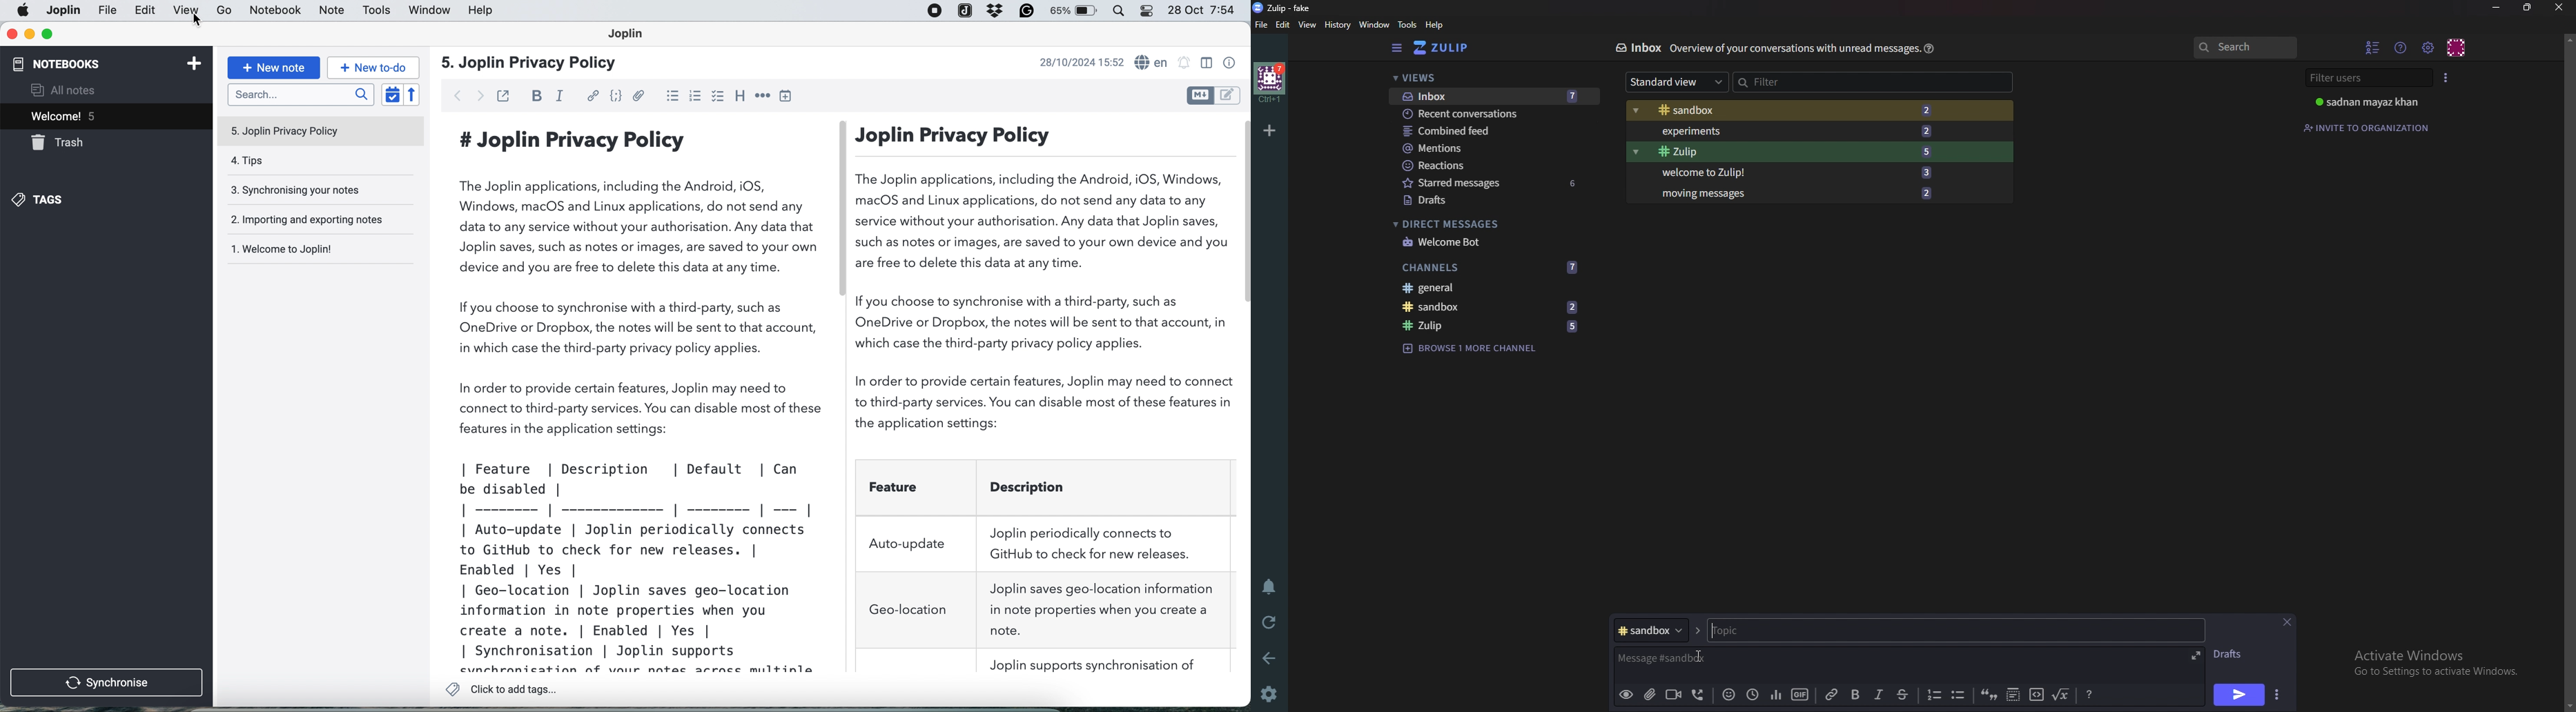  What do you see at coordinates (274, 67) in the screenshot?
I see `new note` at bounding box center [274, 67].